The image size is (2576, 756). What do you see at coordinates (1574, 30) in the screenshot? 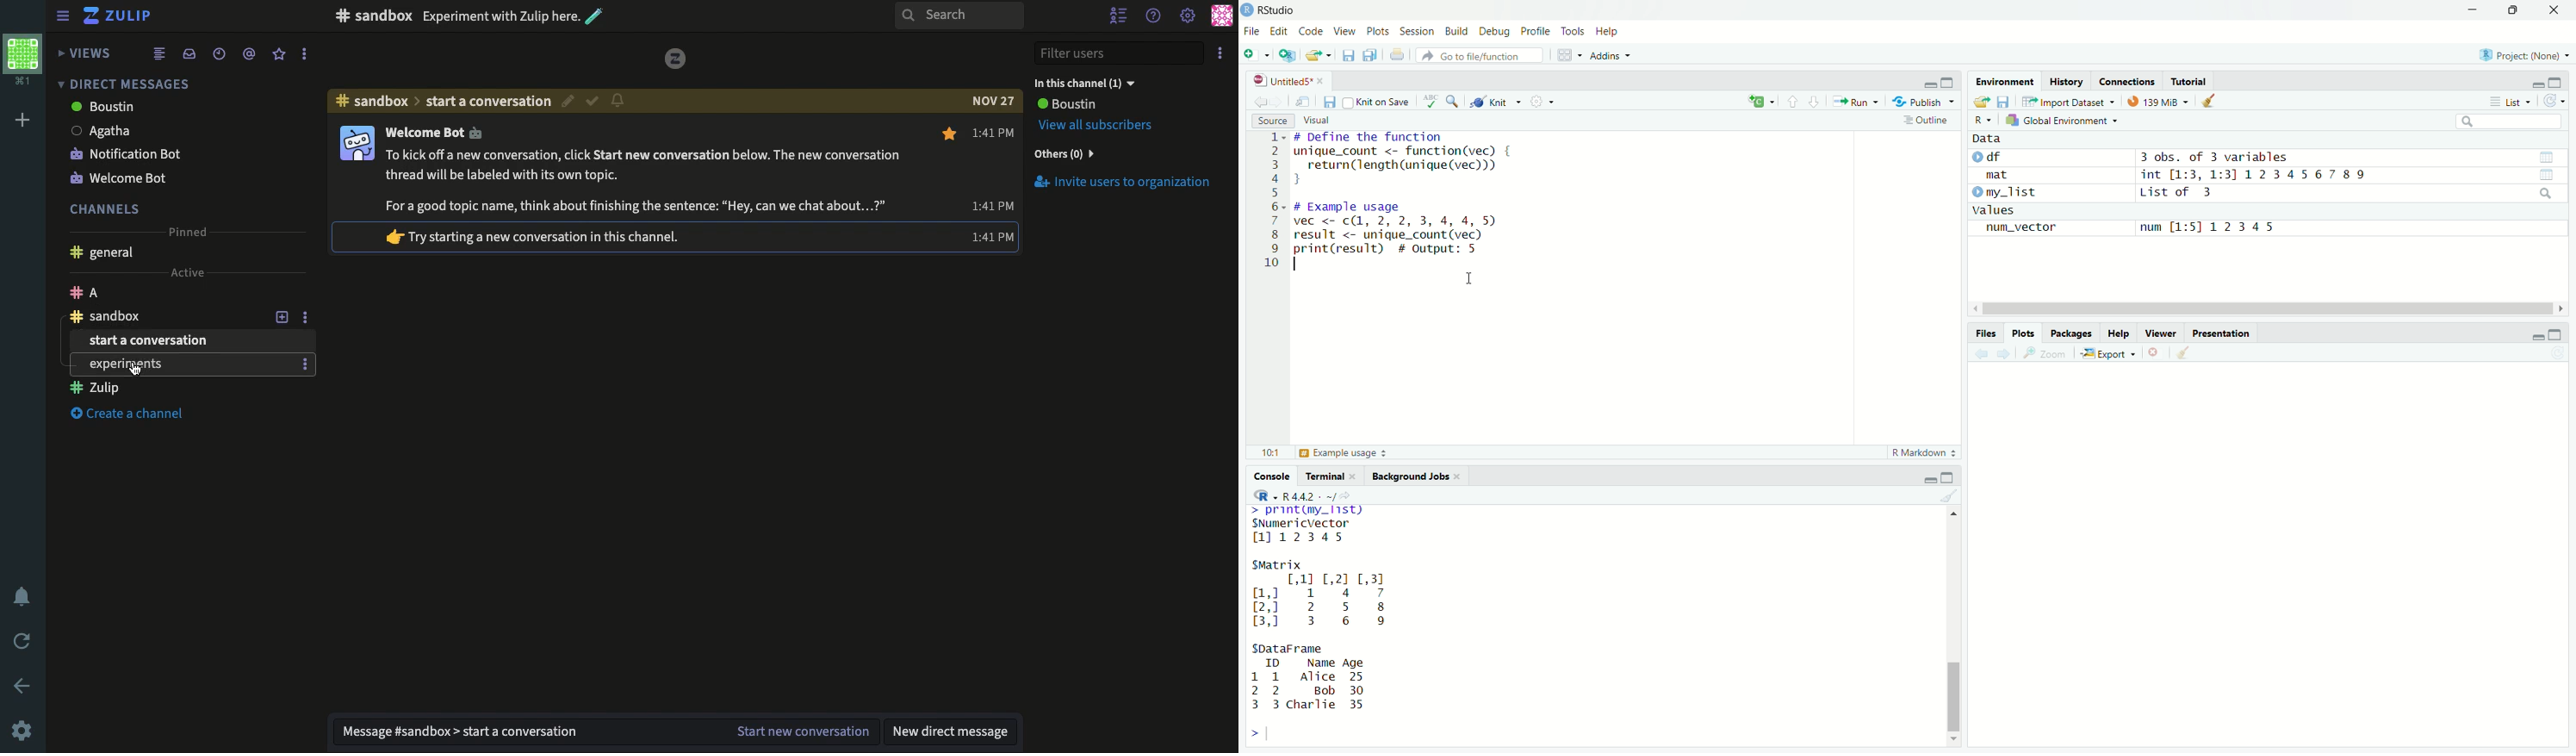
I see `Tools` at bounding box center [1574, 30].